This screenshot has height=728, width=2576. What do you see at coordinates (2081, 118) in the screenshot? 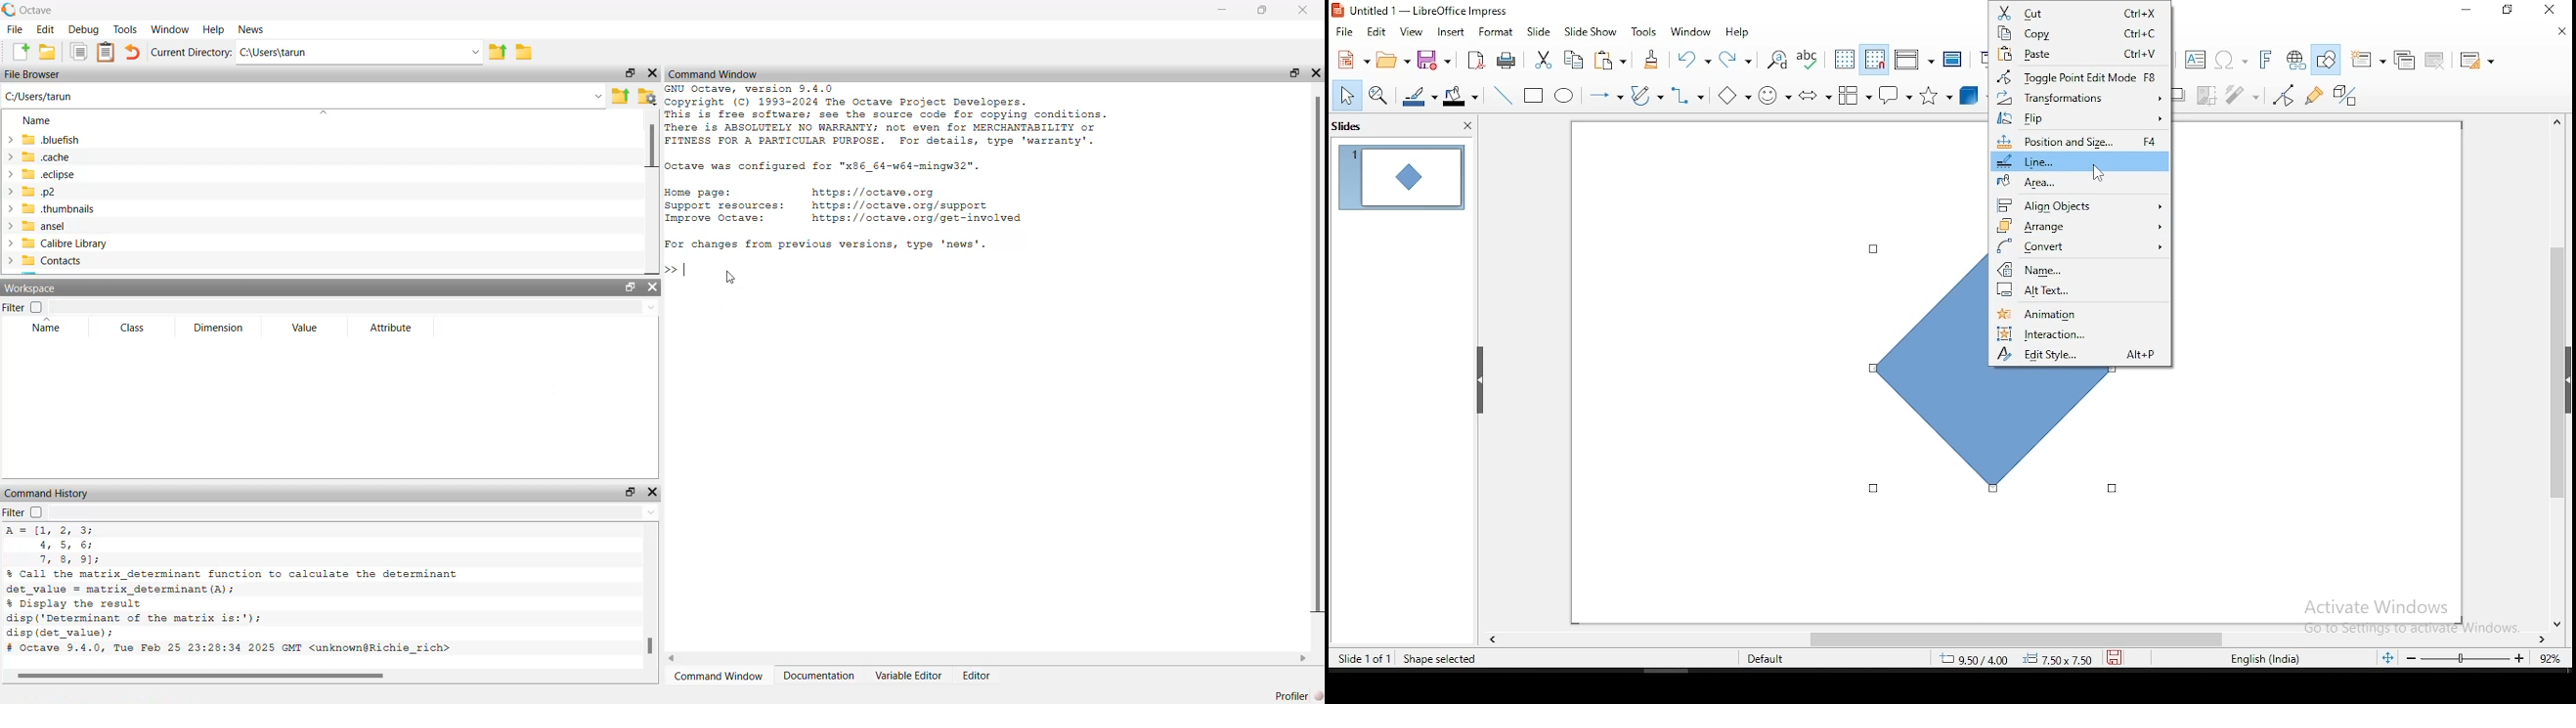
I see `flip` at bounding box center [2081, 118].